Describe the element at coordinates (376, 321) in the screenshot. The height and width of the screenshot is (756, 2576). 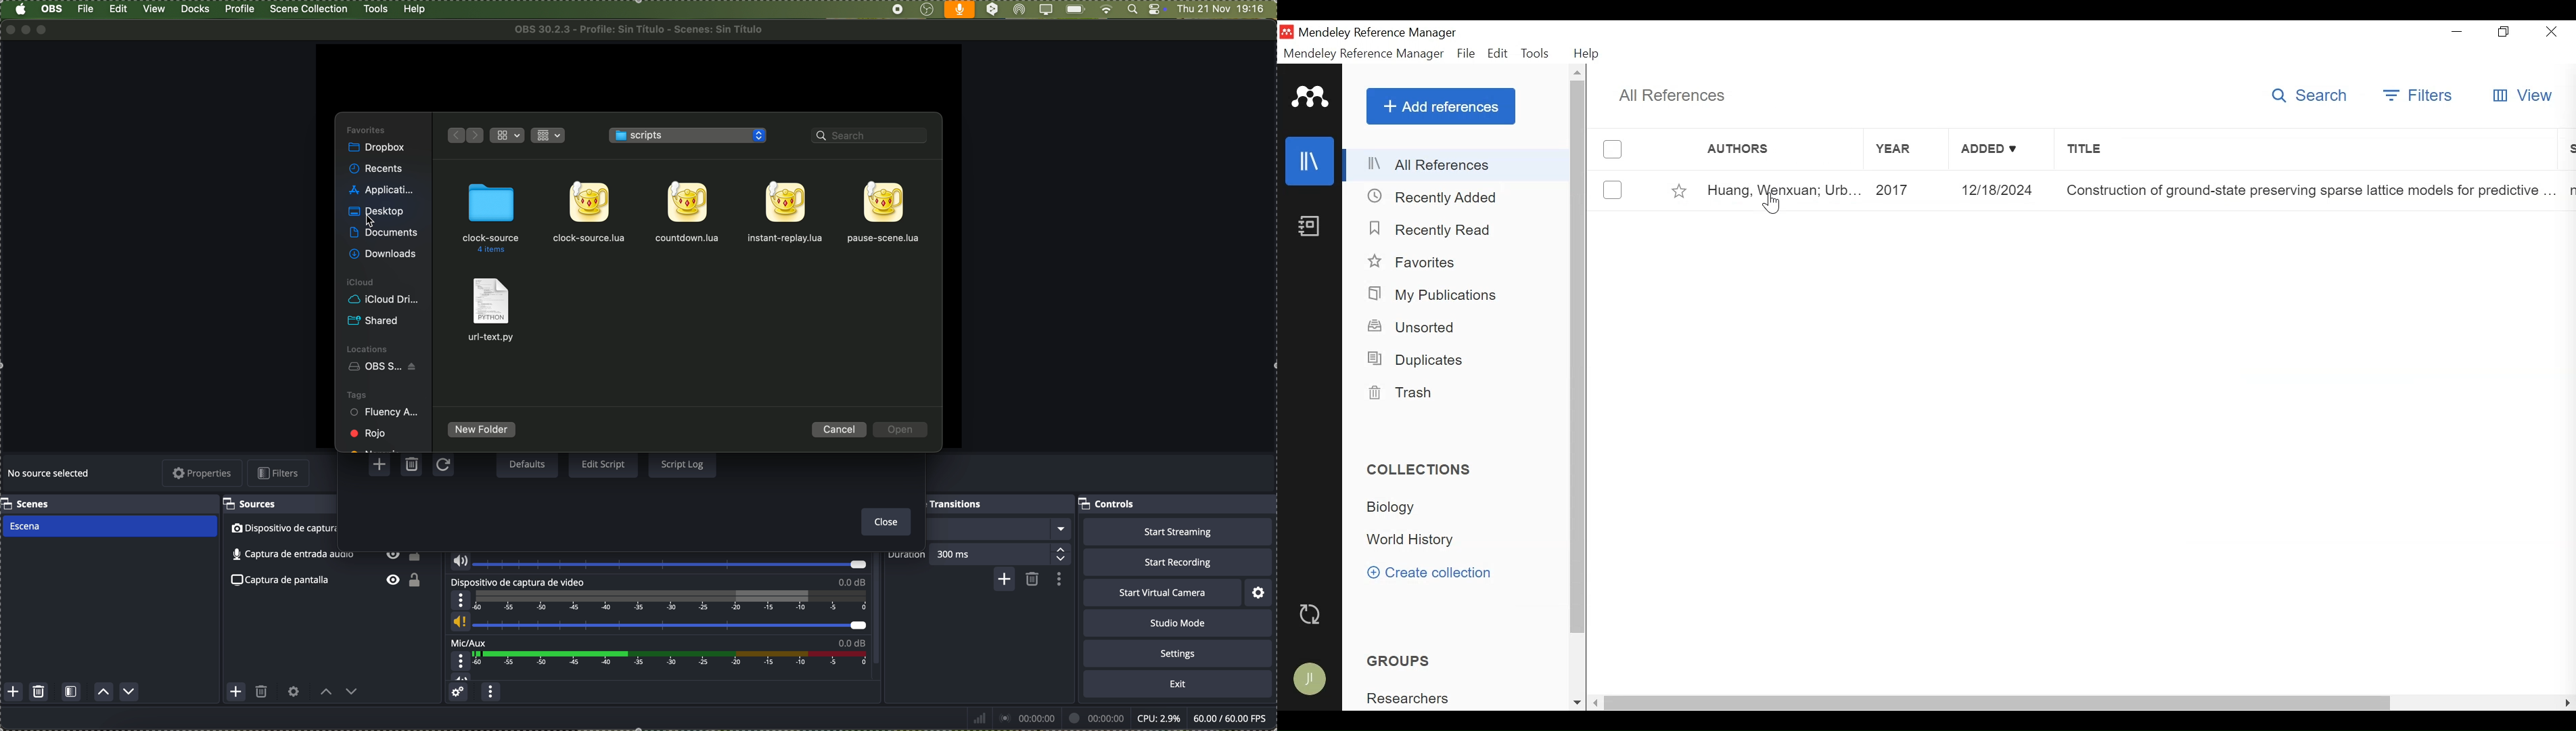
I see `shared` at that location.